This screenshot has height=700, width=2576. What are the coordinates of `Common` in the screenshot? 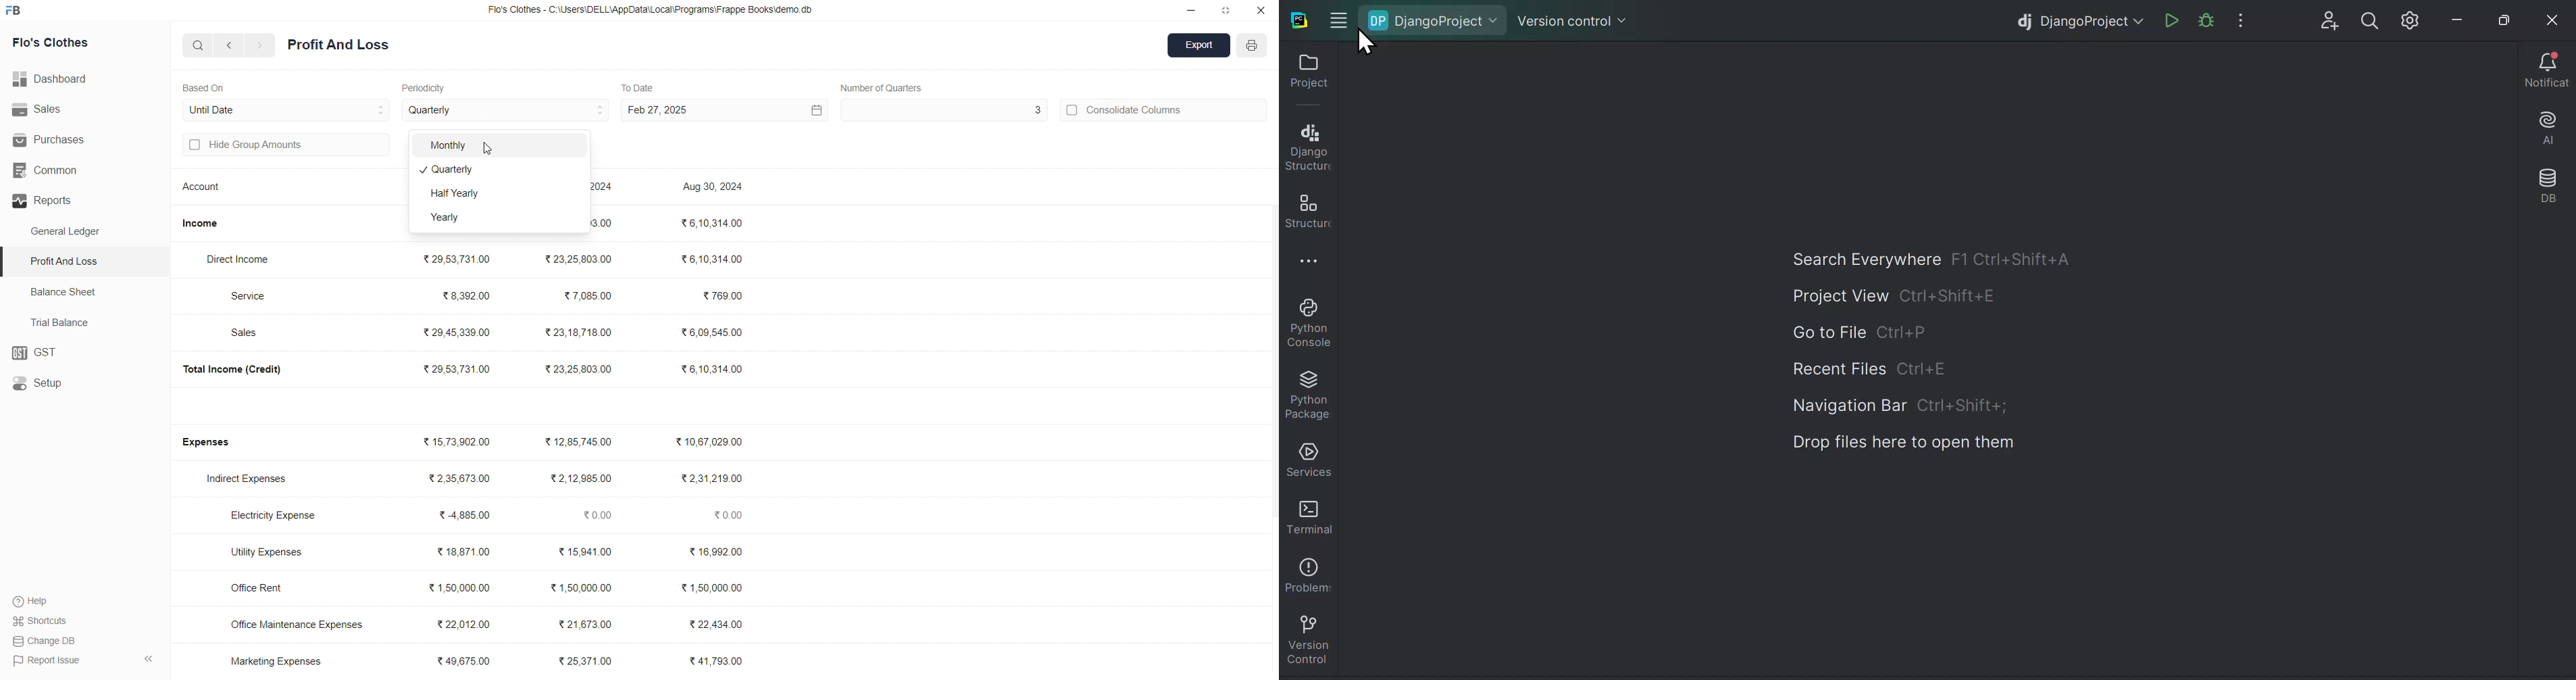 It's located at (68, 171).